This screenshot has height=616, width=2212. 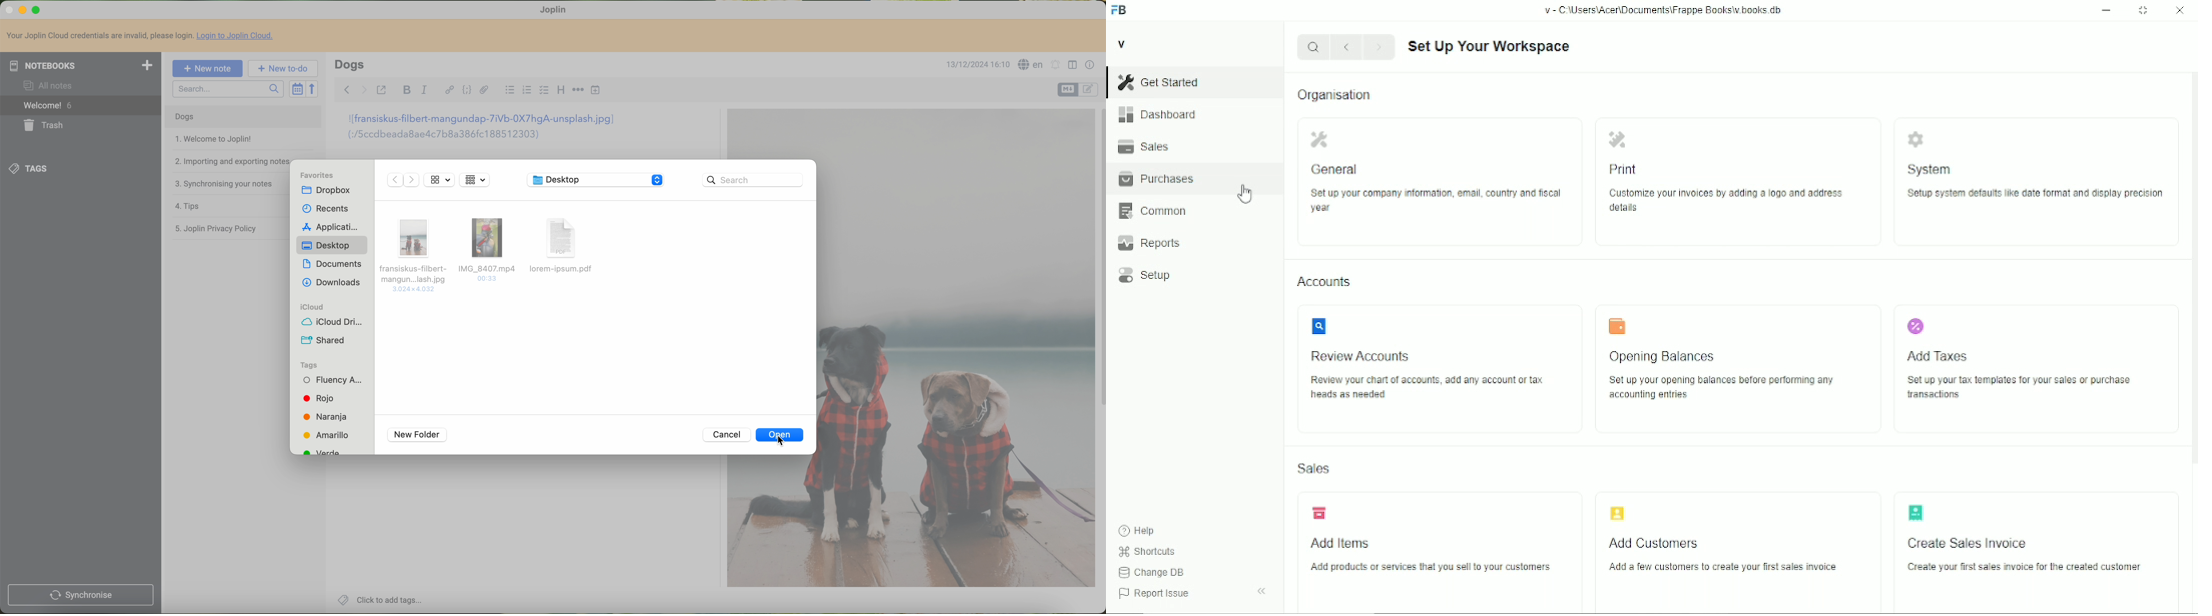 I want to click on navigate back arrow, so click(x=346, y=88).